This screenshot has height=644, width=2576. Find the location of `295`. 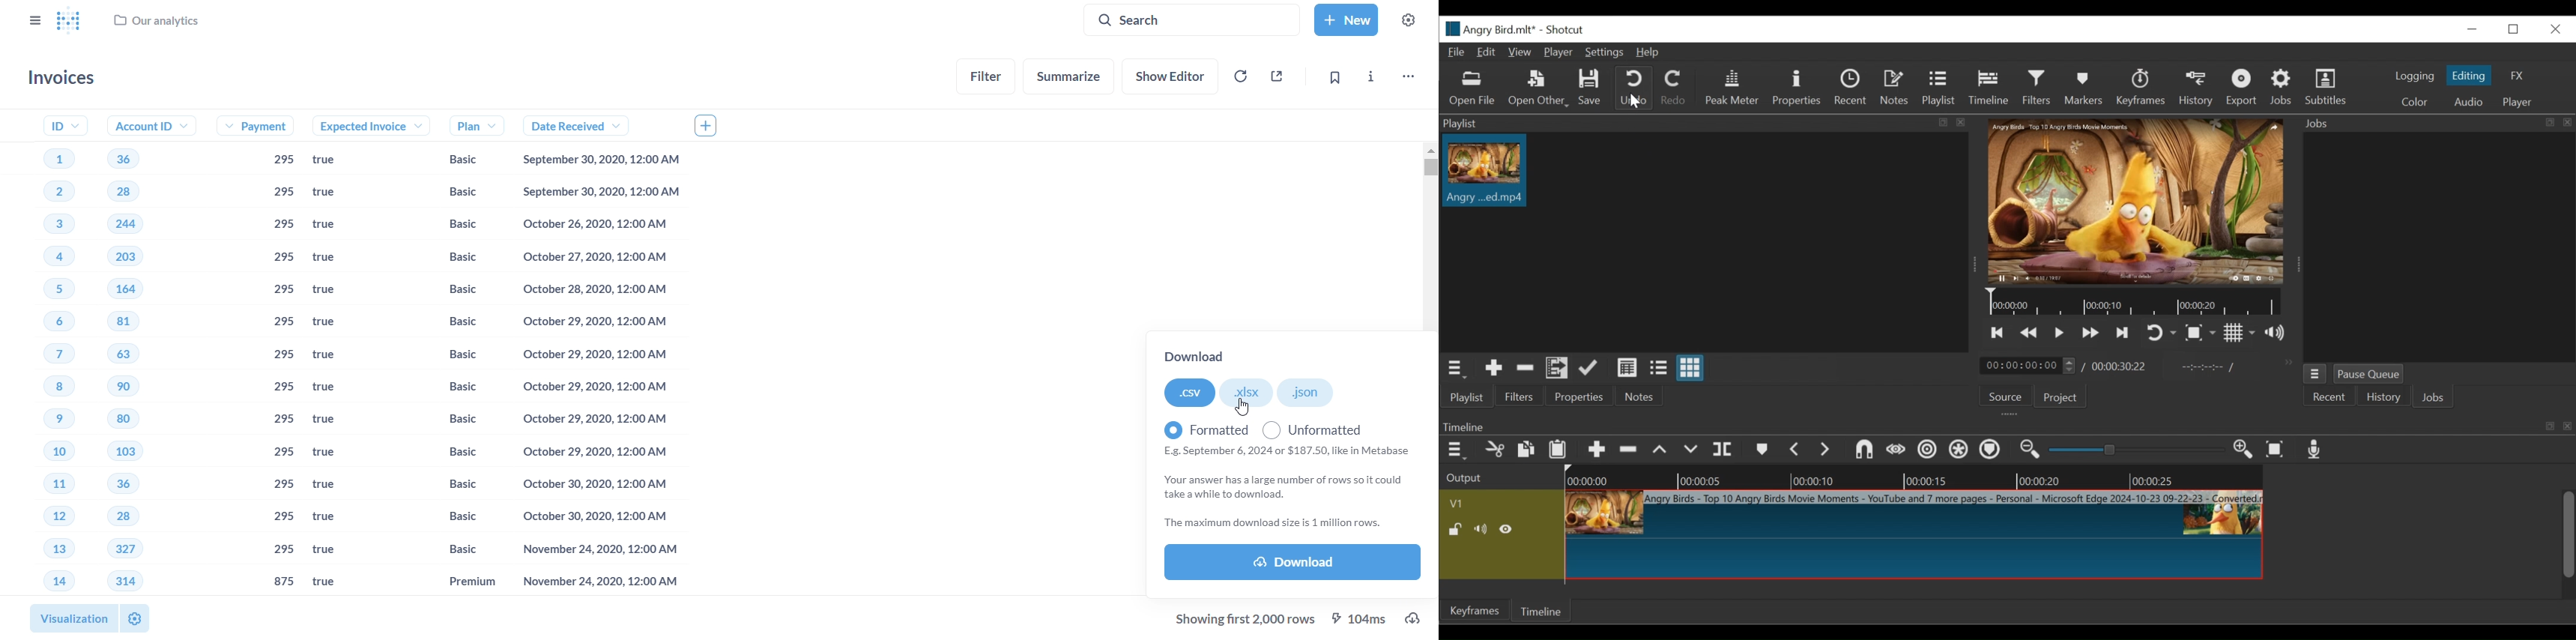

295 is located at coordinates (284, 515).